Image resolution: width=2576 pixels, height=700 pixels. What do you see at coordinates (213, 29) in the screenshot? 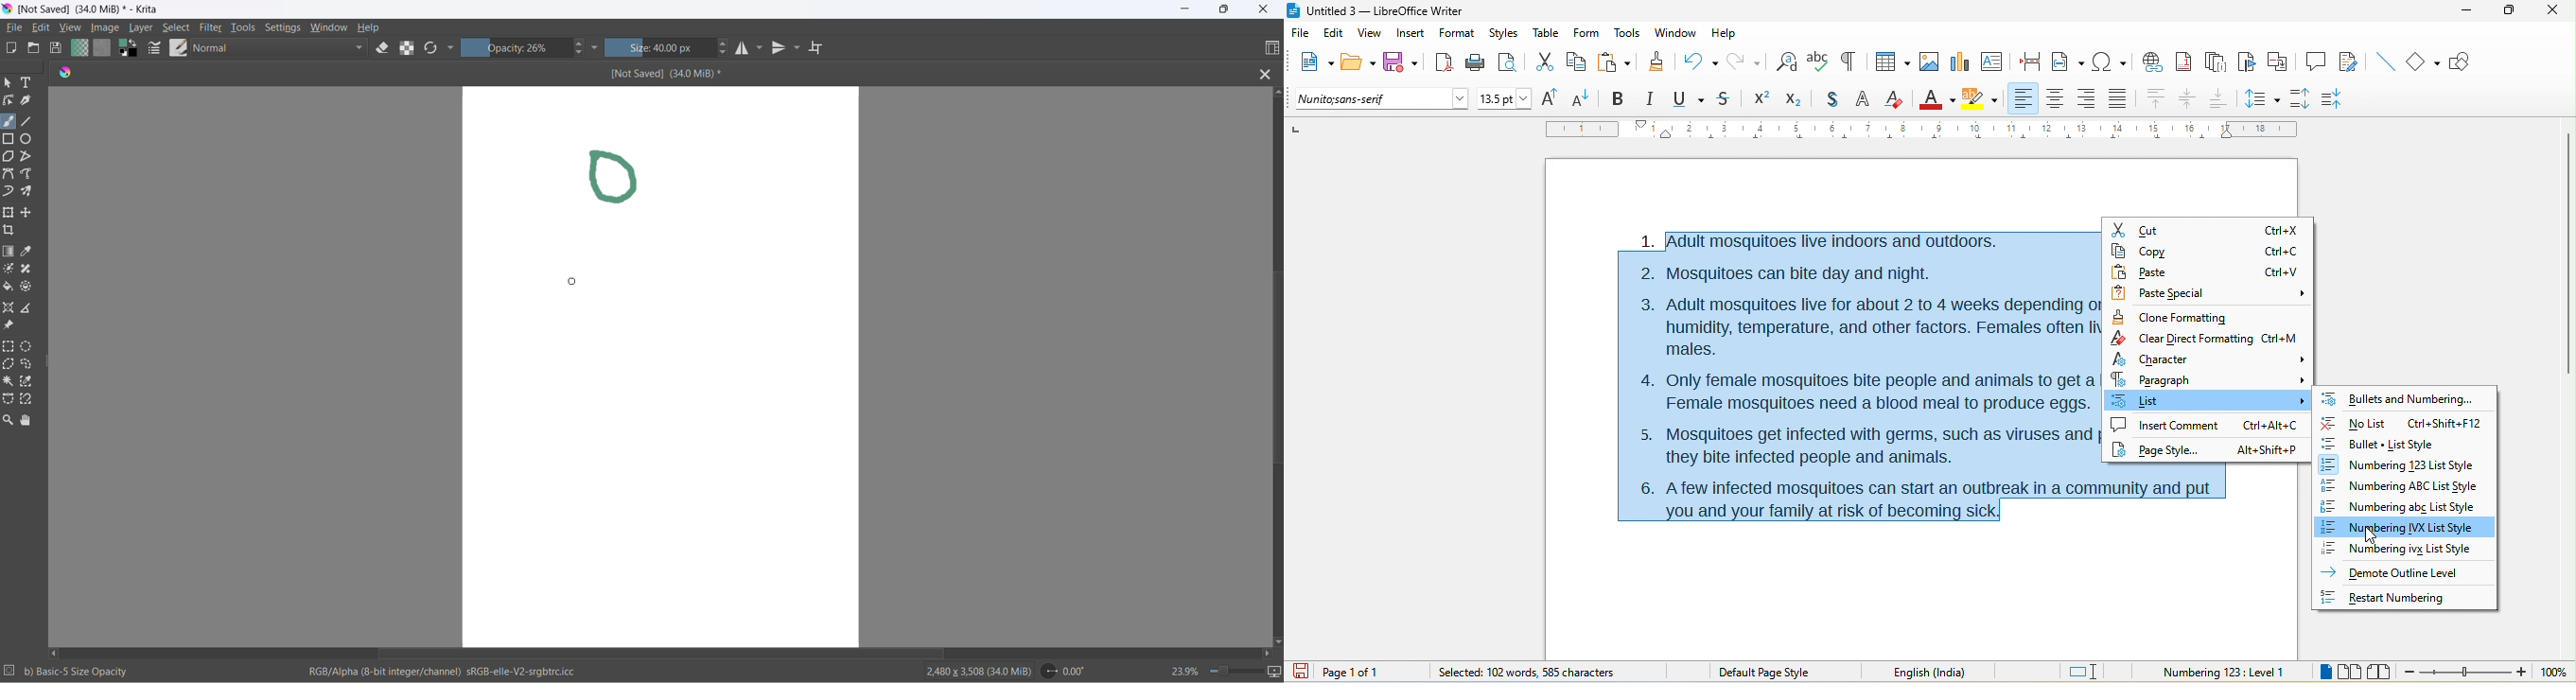
I see `filters` at bounding box center [213, 29].